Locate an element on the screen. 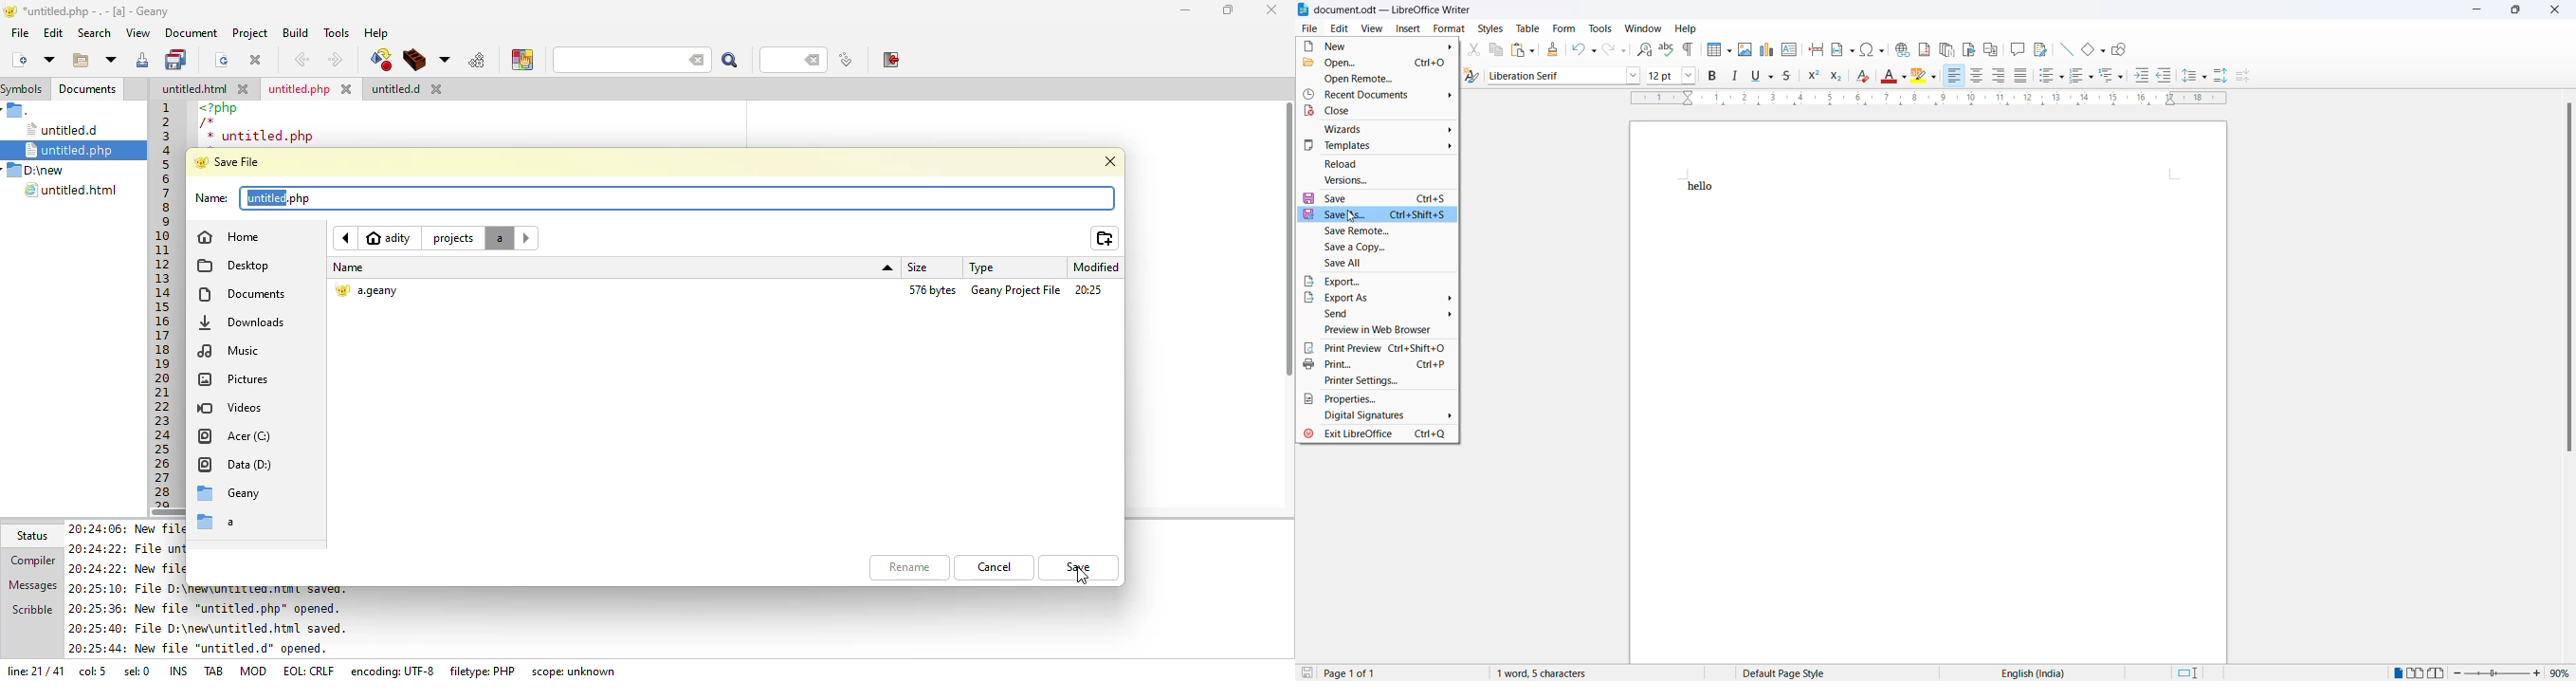  rename is located at coordinates (915, 567).